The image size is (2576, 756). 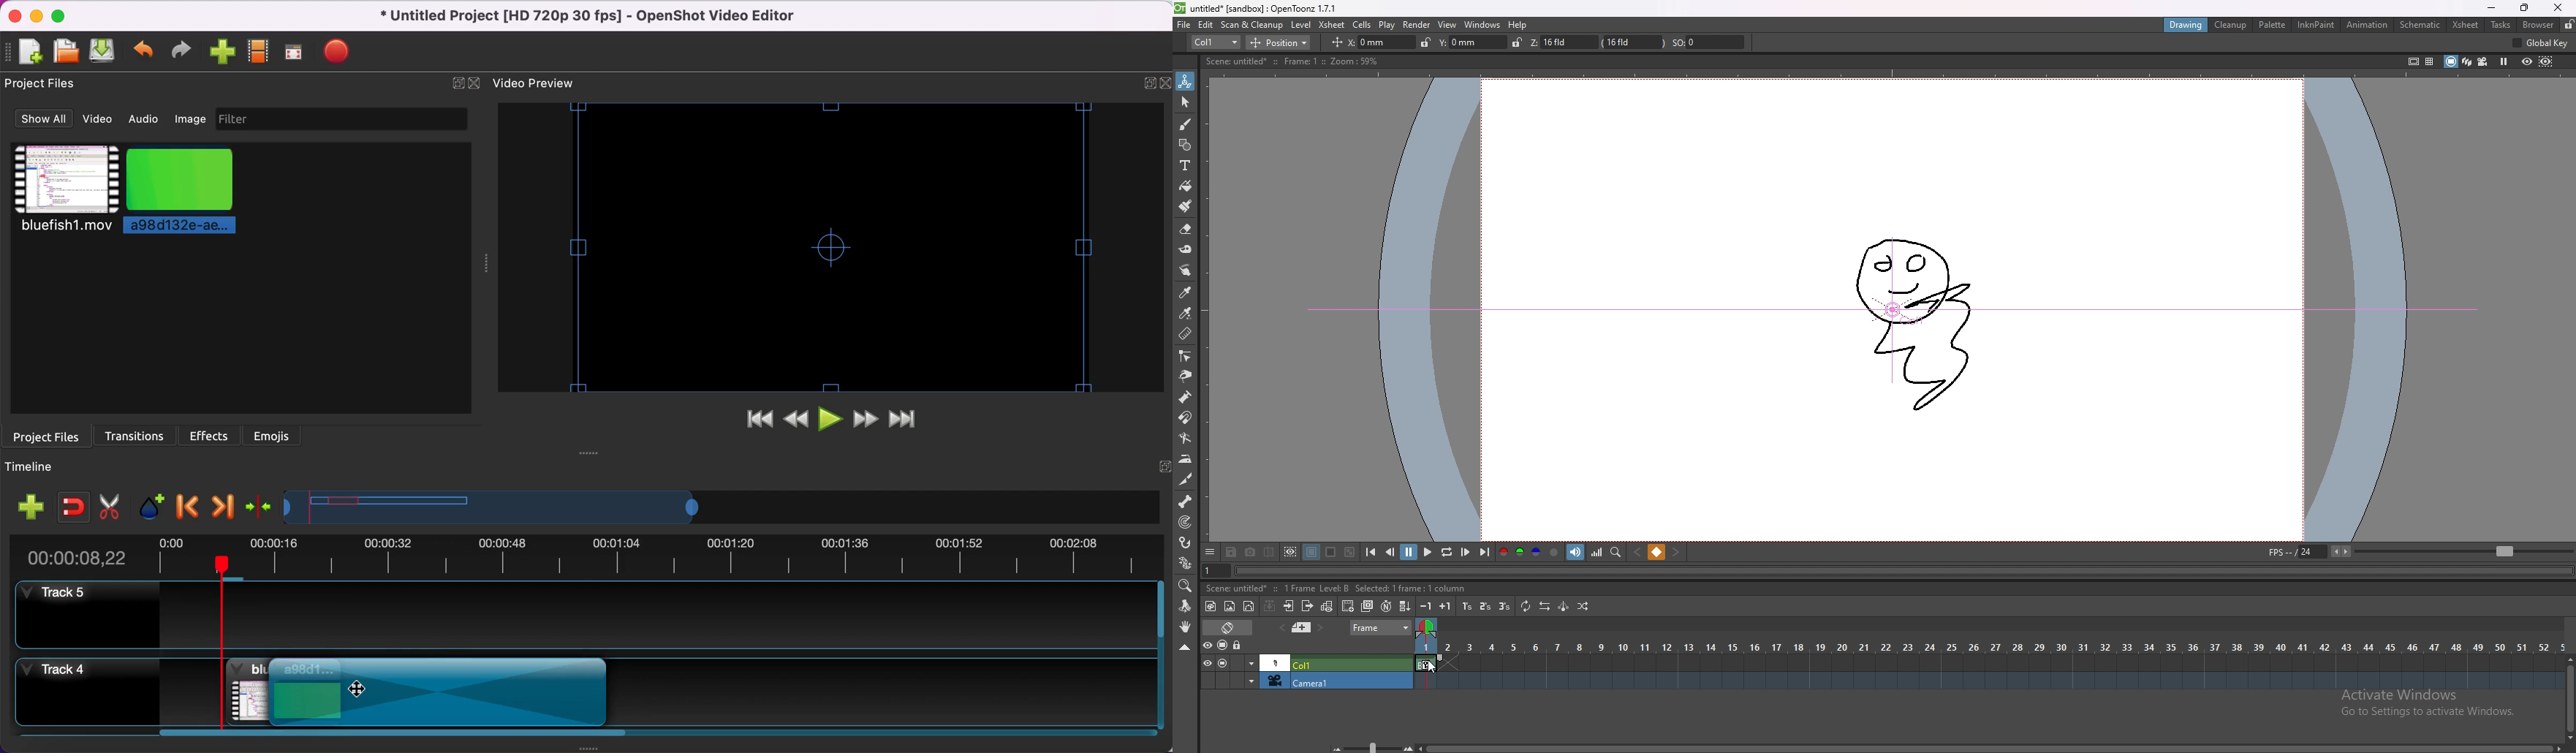 I want to click on alpha channel, so click(x=1554, y=551).